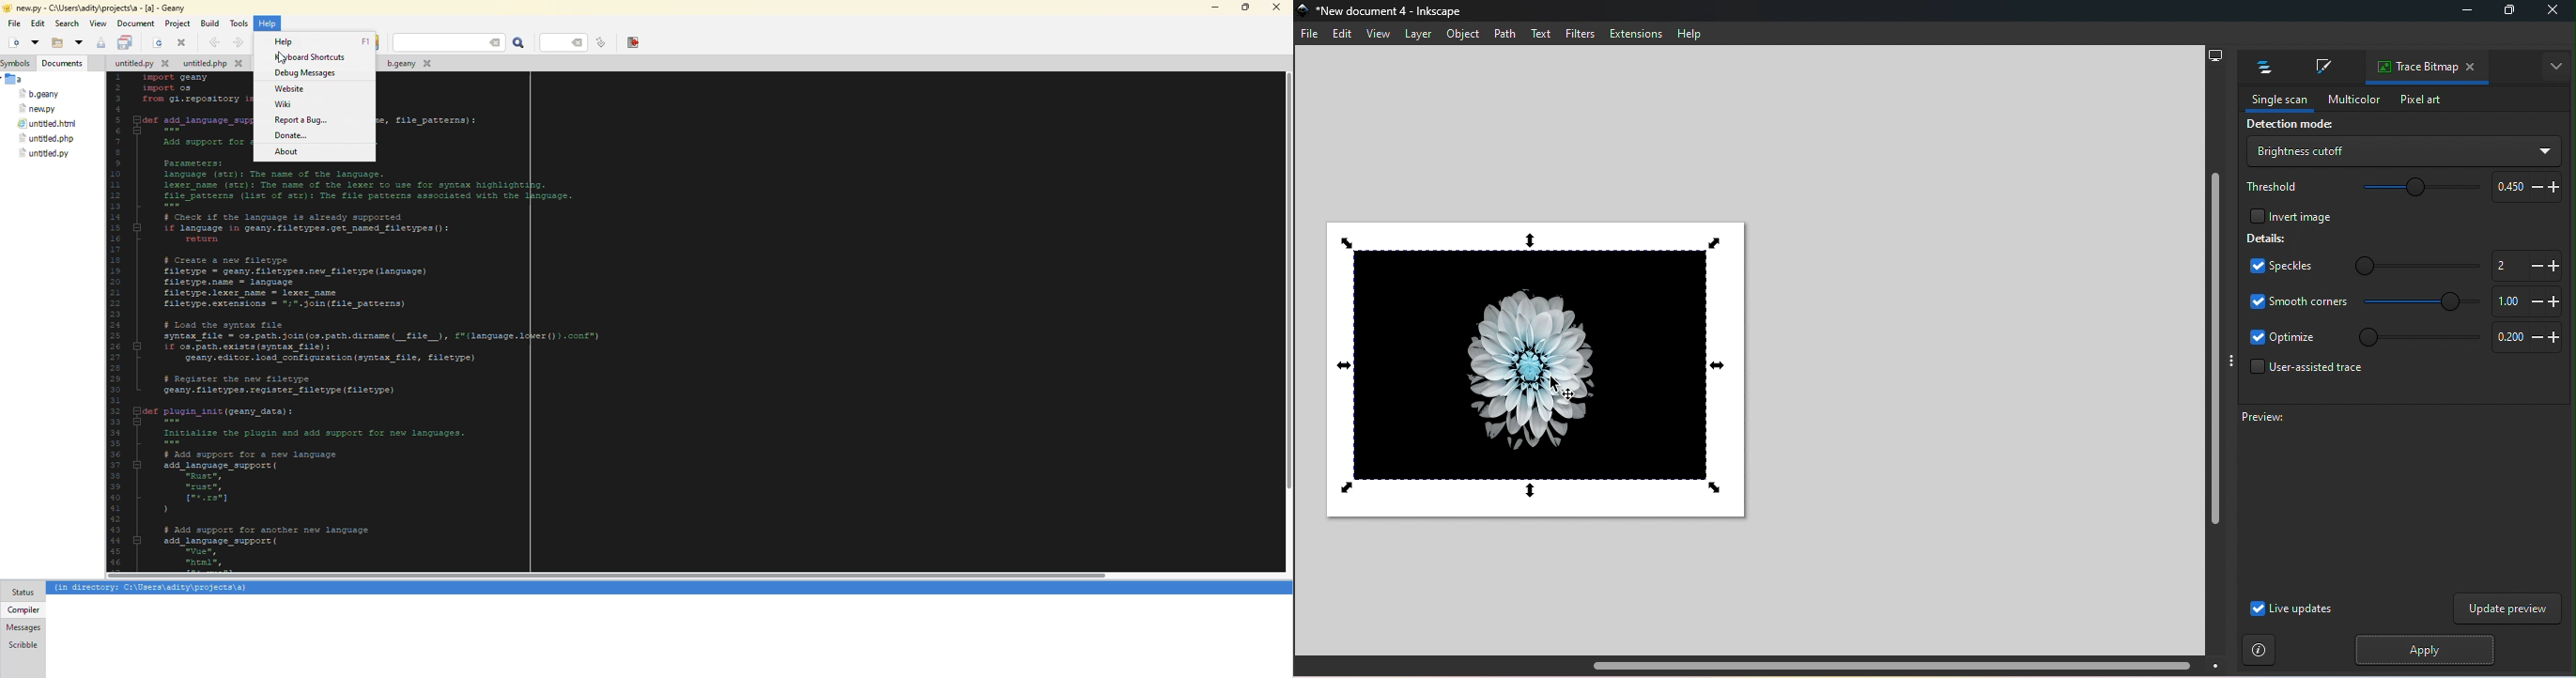 This screenshot has height=700, width=2576. What do you see at coordinates (2287, 126) in the screenshot?
I see `Detection mode` at bounding box center [2287, 126].